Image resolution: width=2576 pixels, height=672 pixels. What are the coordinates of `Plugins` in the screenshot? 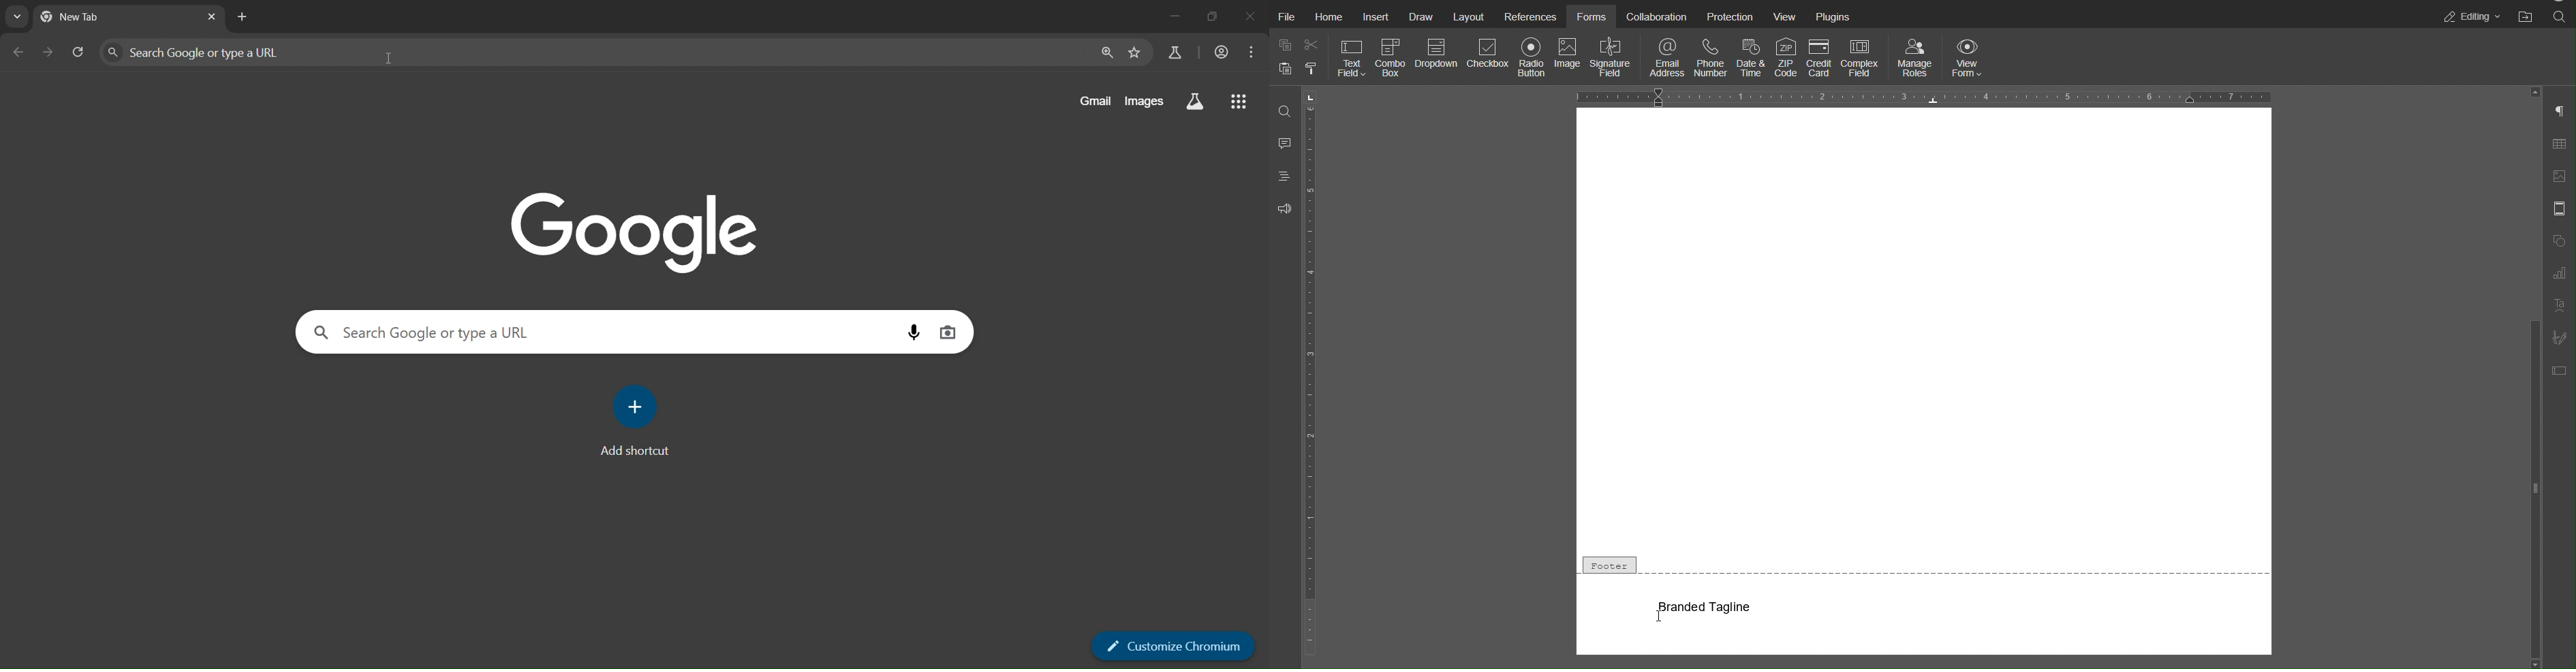 It's located at (1835, 15).